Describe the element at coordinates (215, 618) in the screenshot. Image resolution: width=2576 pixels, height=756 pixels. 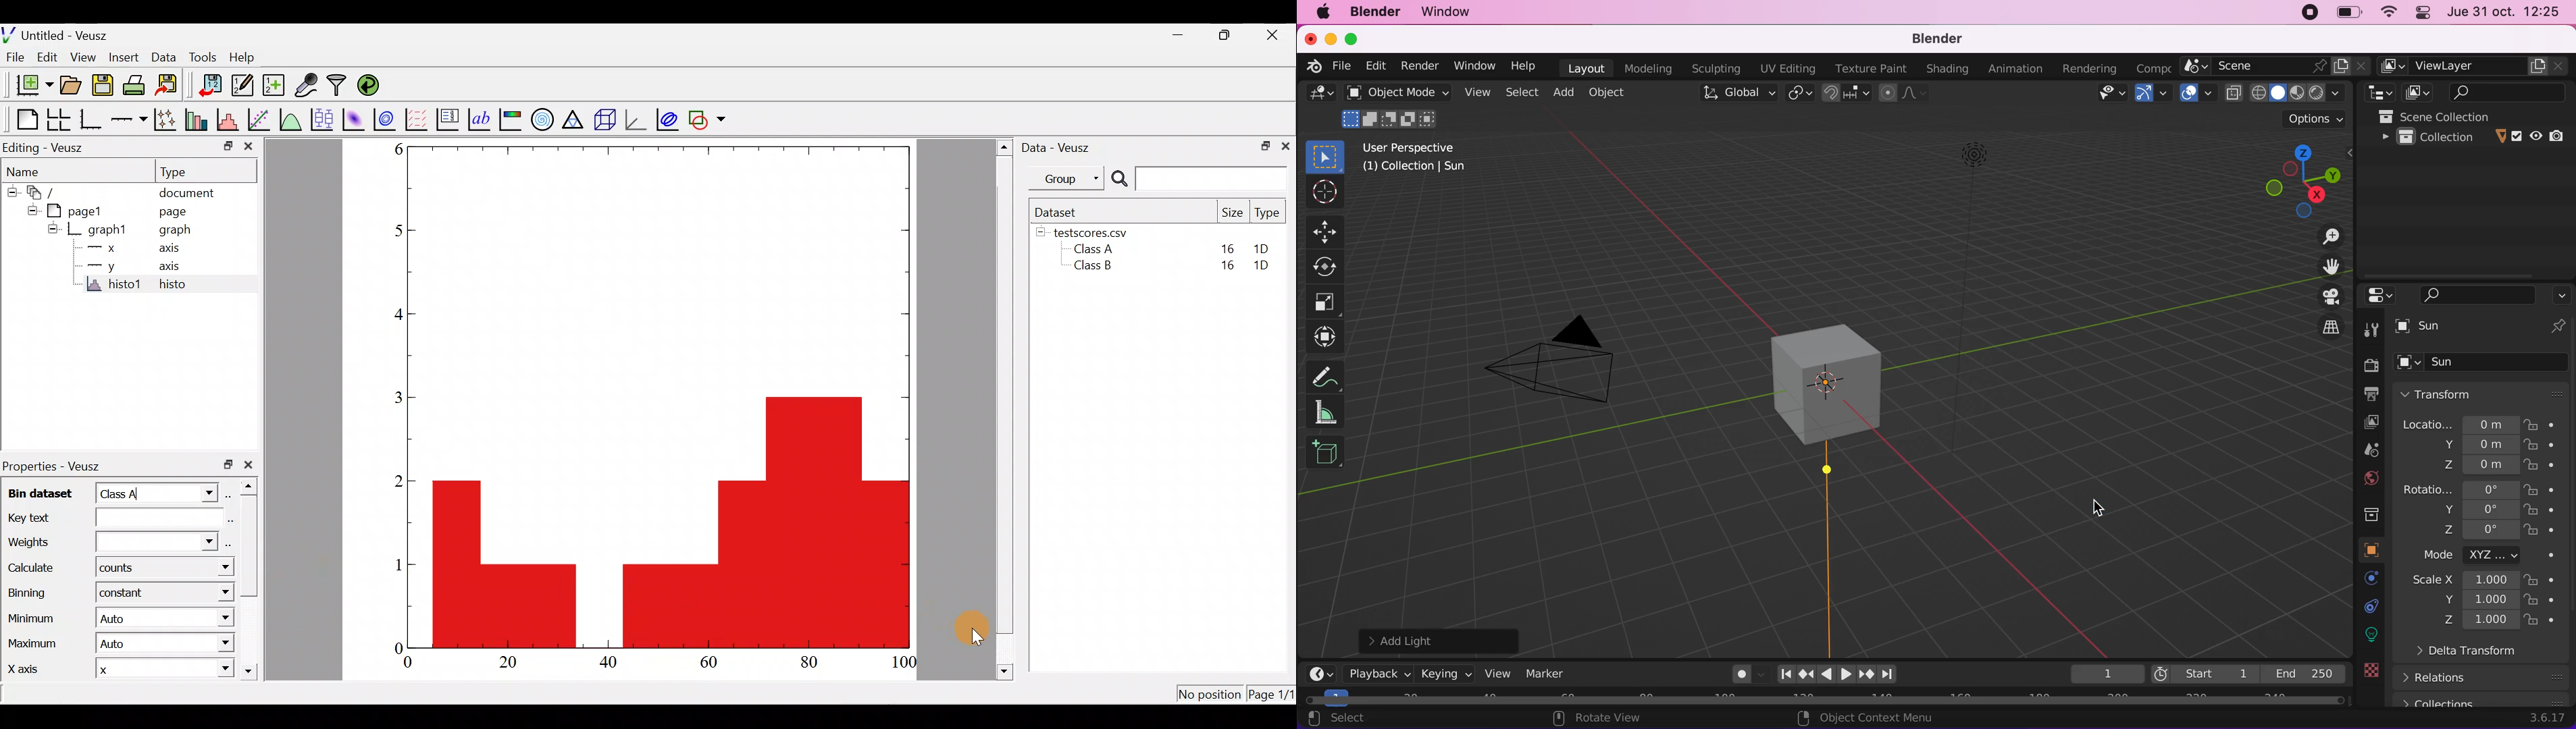
I see `Minimum dropdown` at that location.